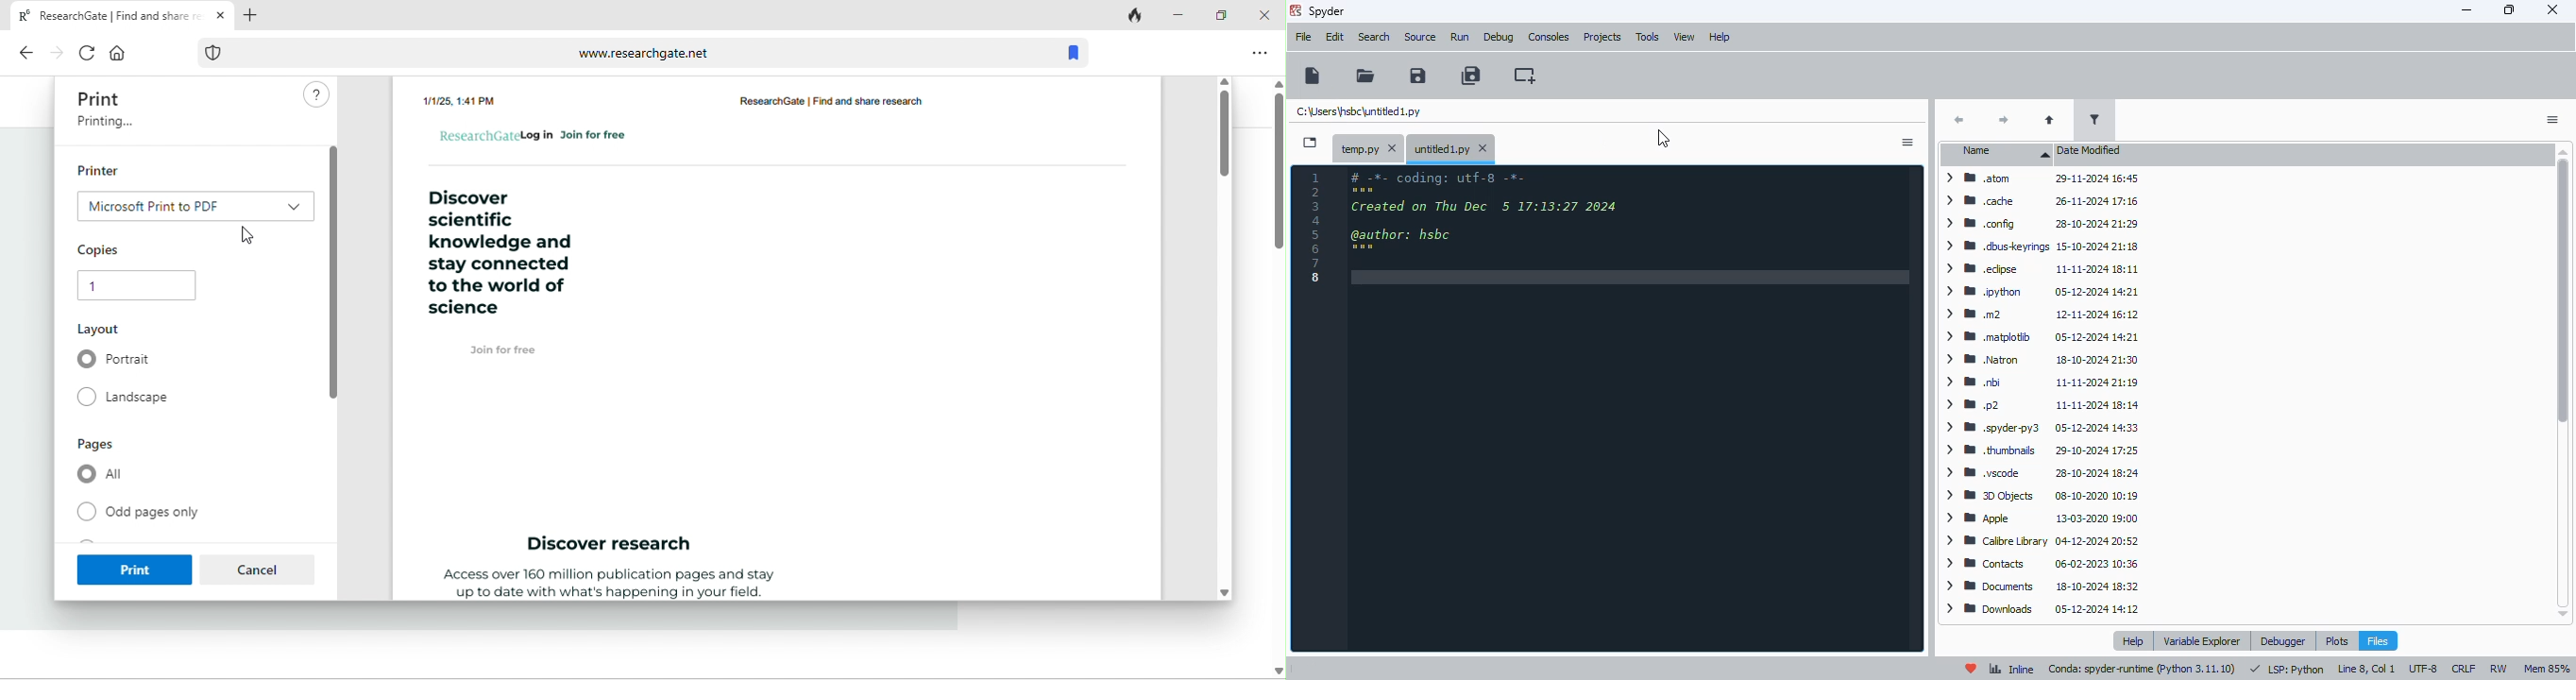  I want to click on > WB thumbnails 29-10-2024 17:25, so click(2041, 450).